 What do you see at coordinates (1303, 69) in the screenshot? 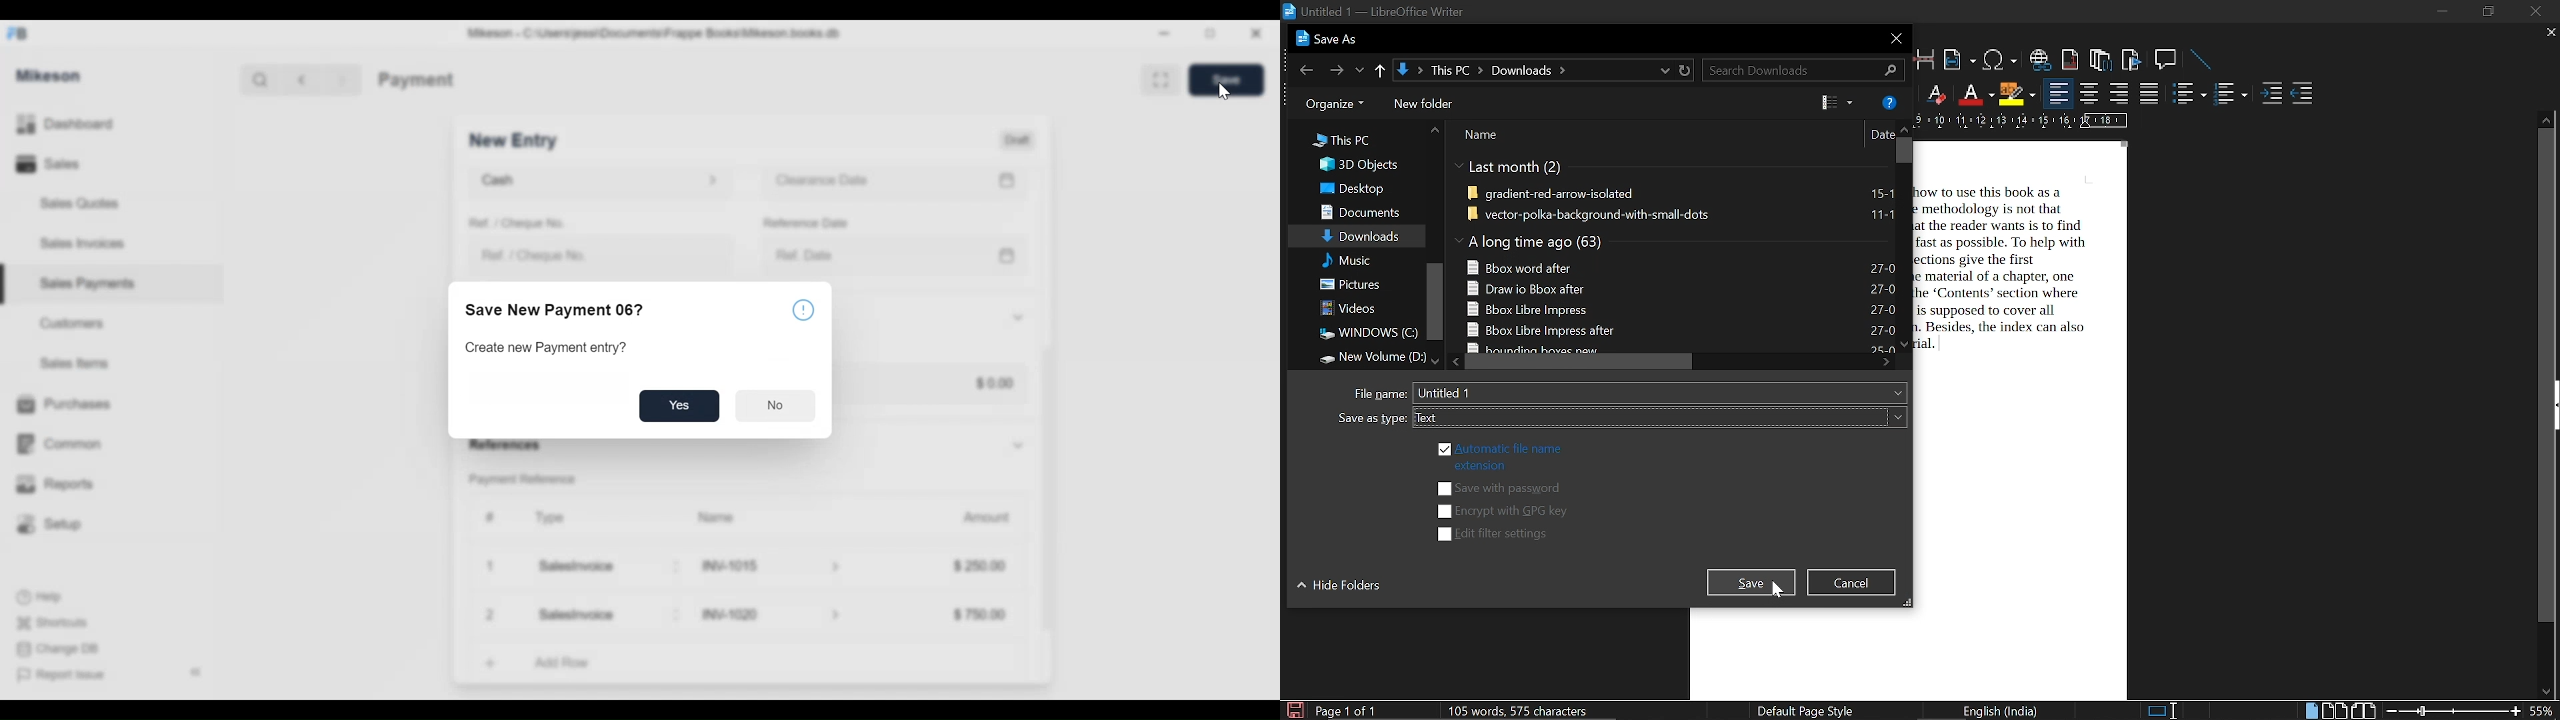
I see `previous` at bounding box center [1303, 69].